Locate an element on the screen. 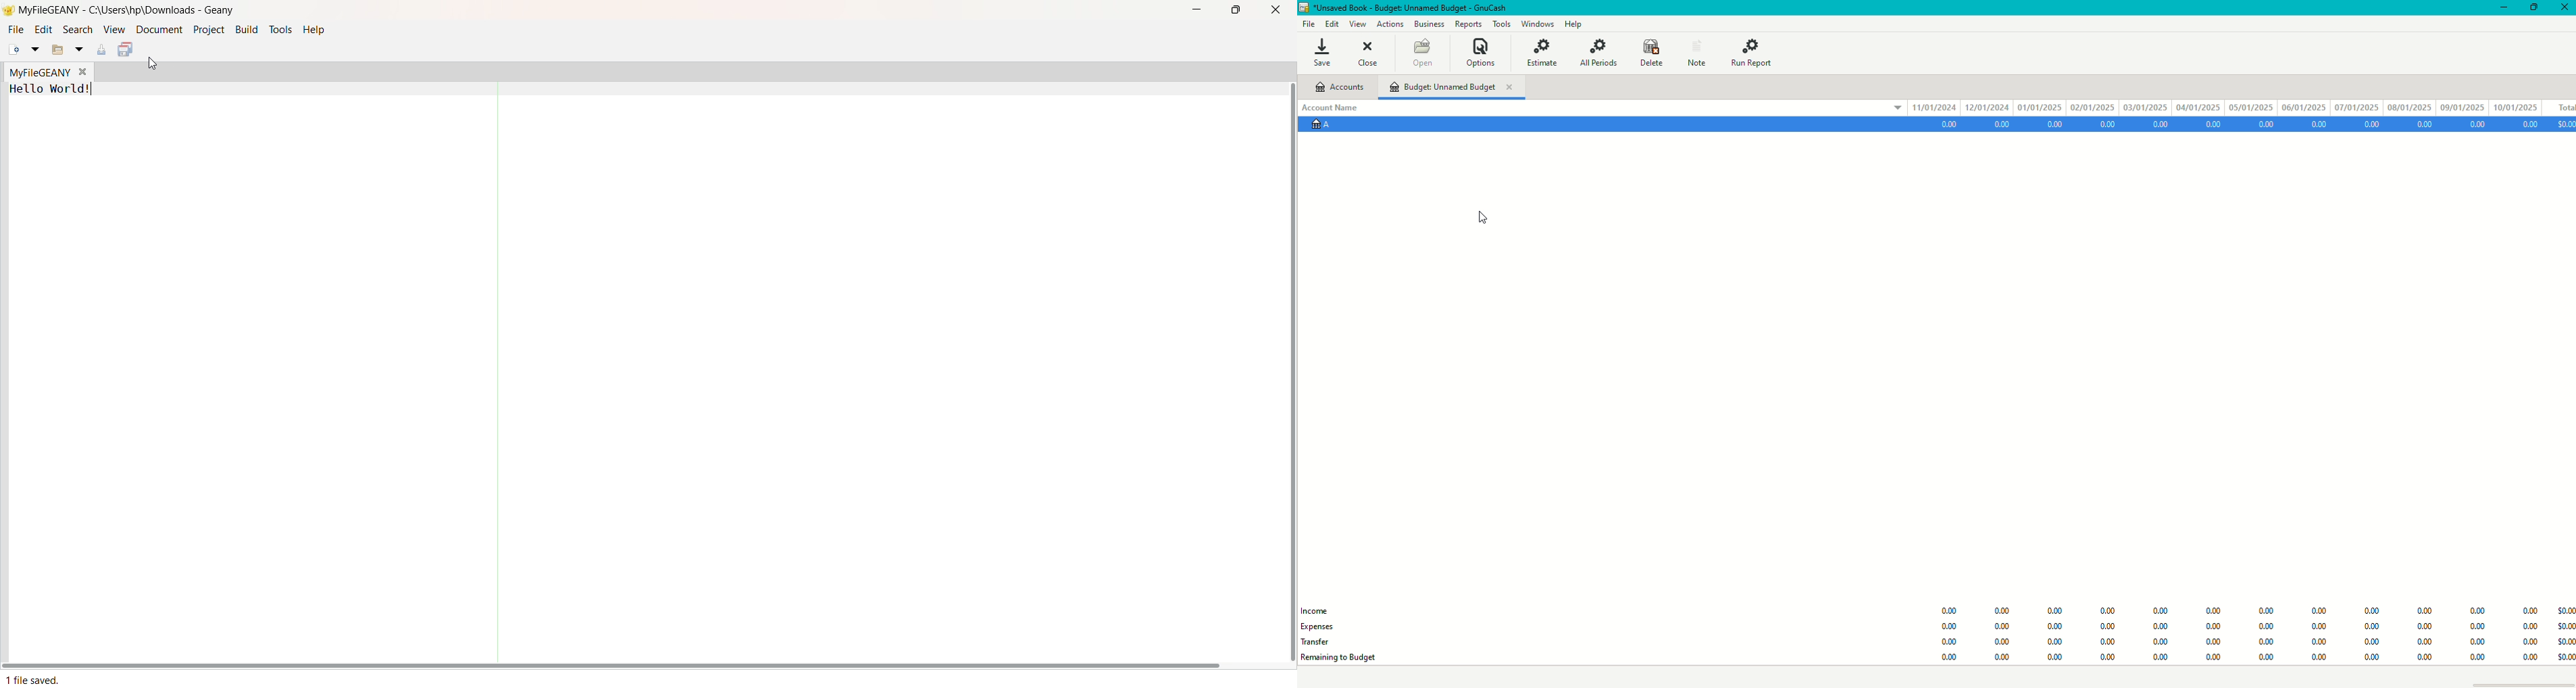 The image size is (2576, 700). Budget Data is located at coordinates (2248, 628).